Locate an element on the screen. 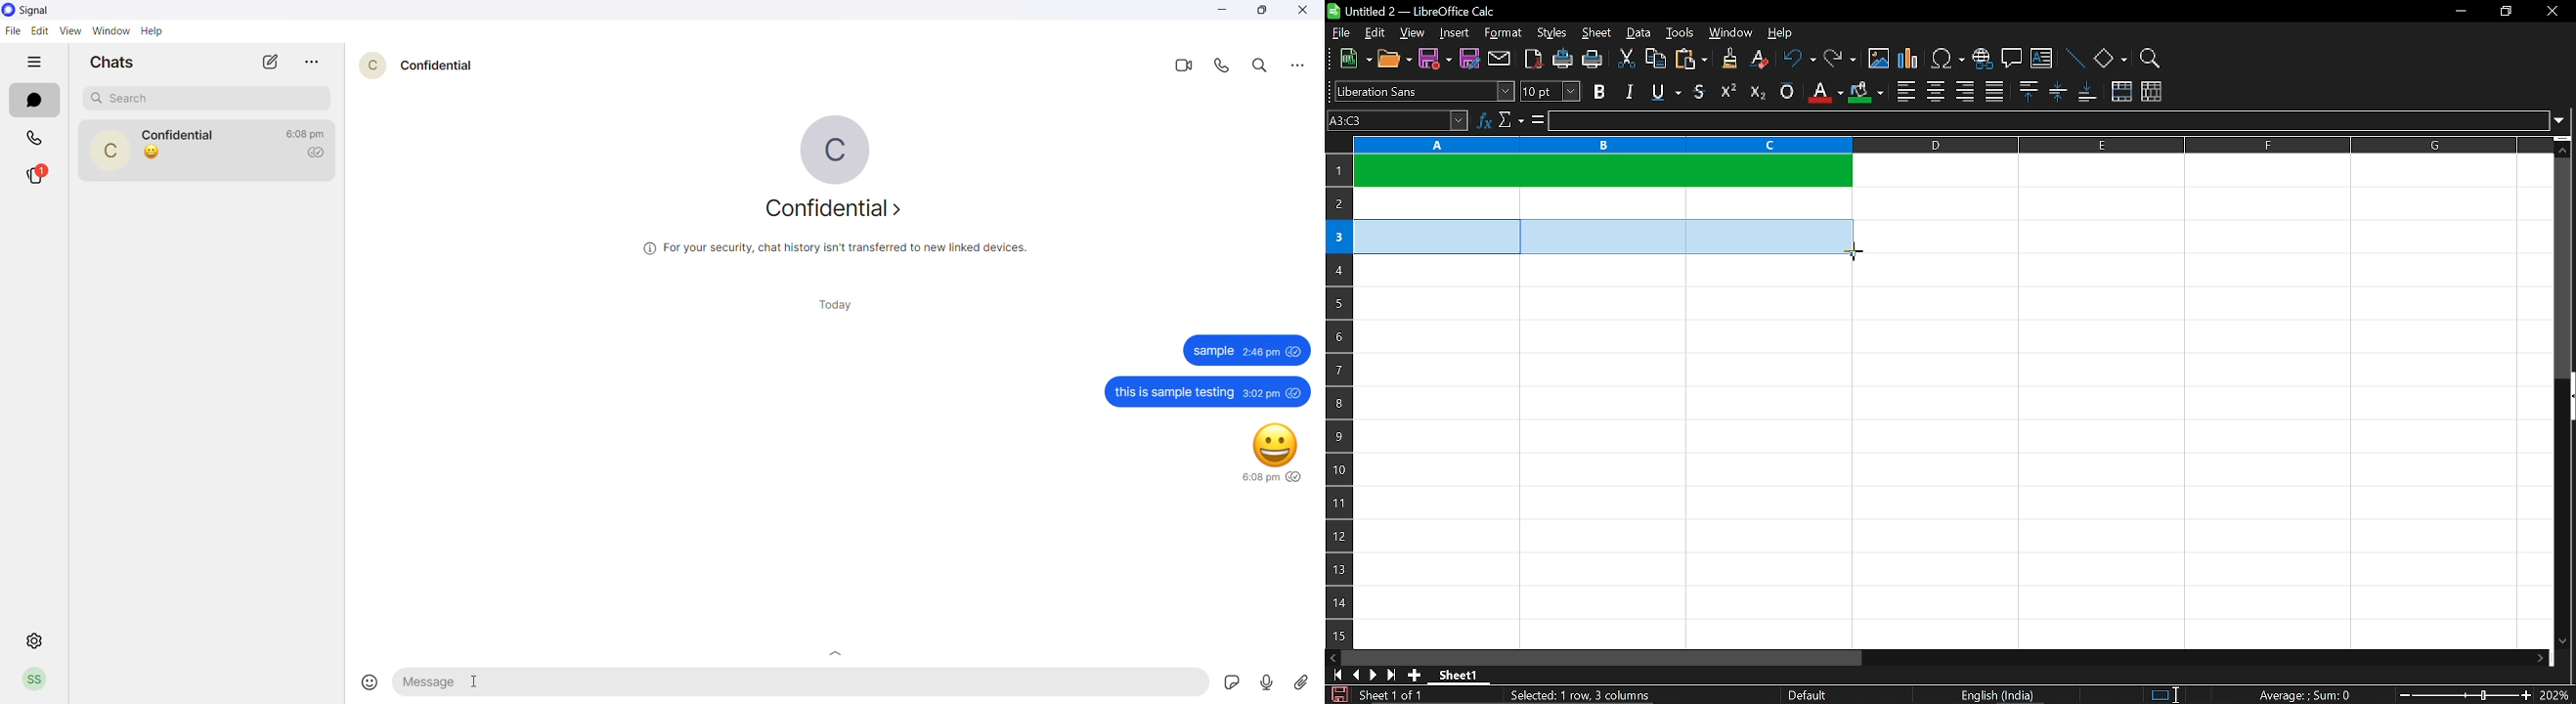 The width and height of the screenshot is (2576, 728). text color is located at coordinates (1823, 92).